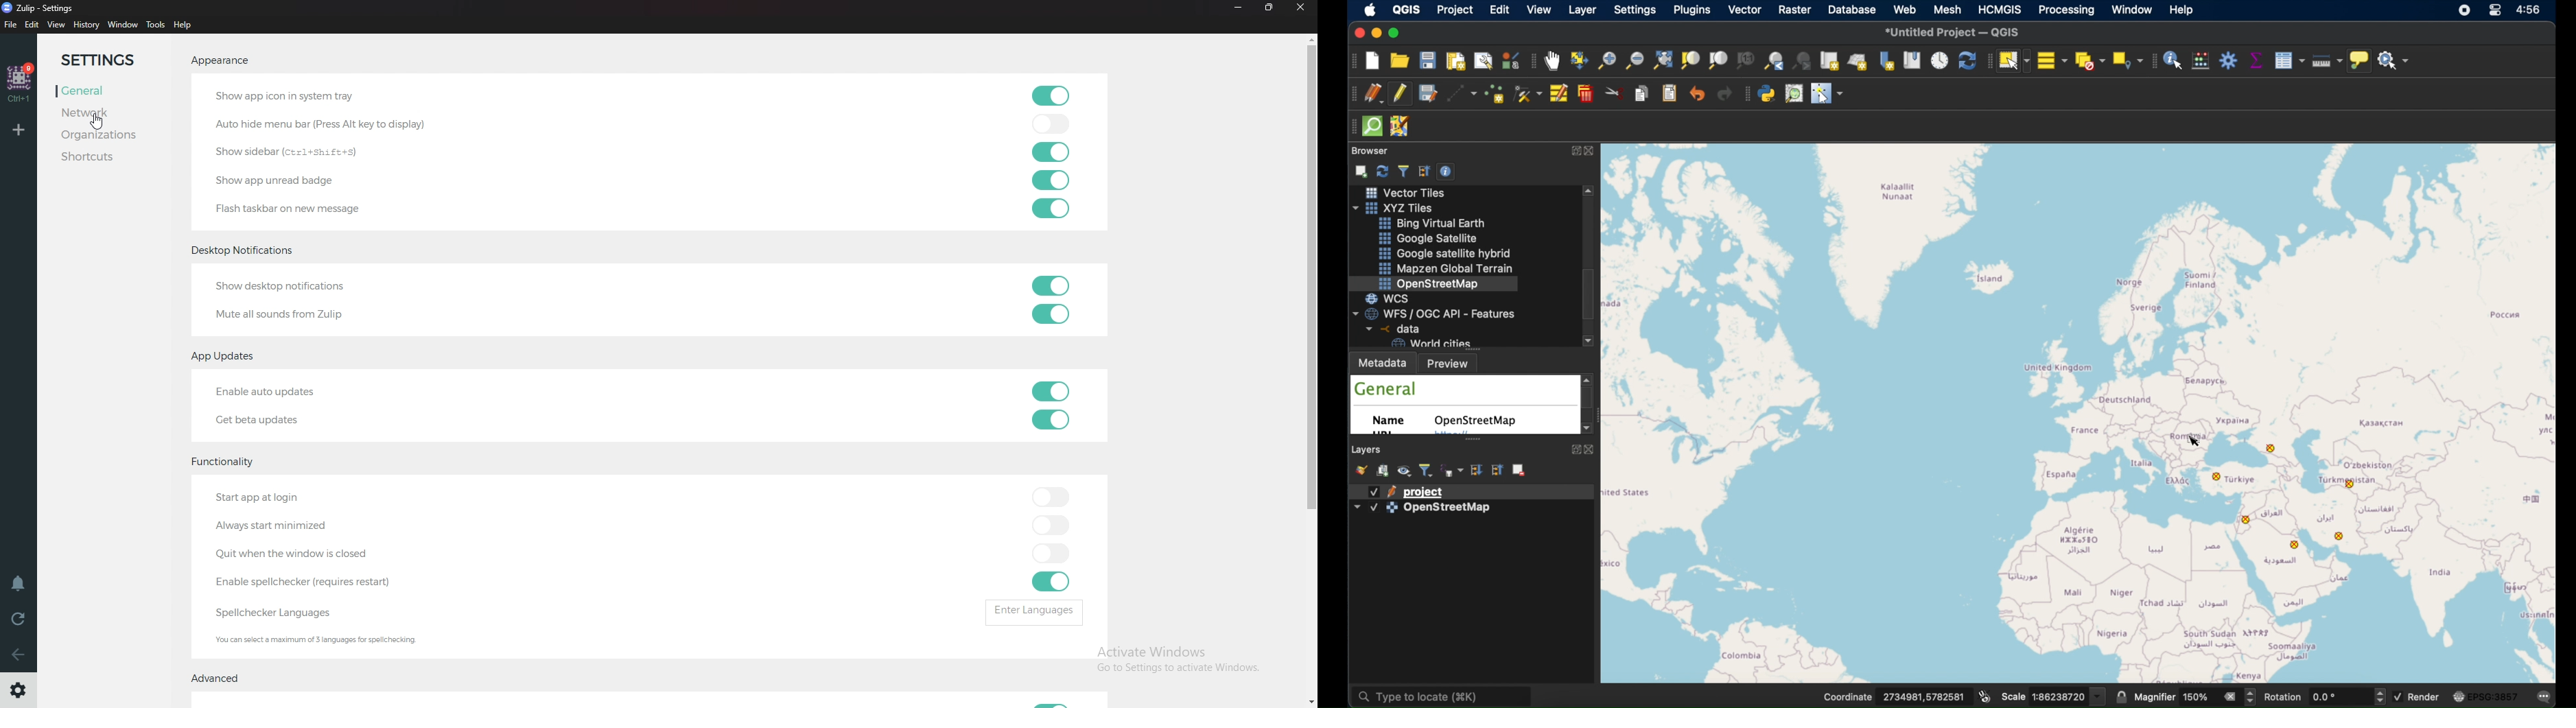 The width and height of the screenshot is (2576, 728). I want to click on Desktop notifications, so click(246, 251).